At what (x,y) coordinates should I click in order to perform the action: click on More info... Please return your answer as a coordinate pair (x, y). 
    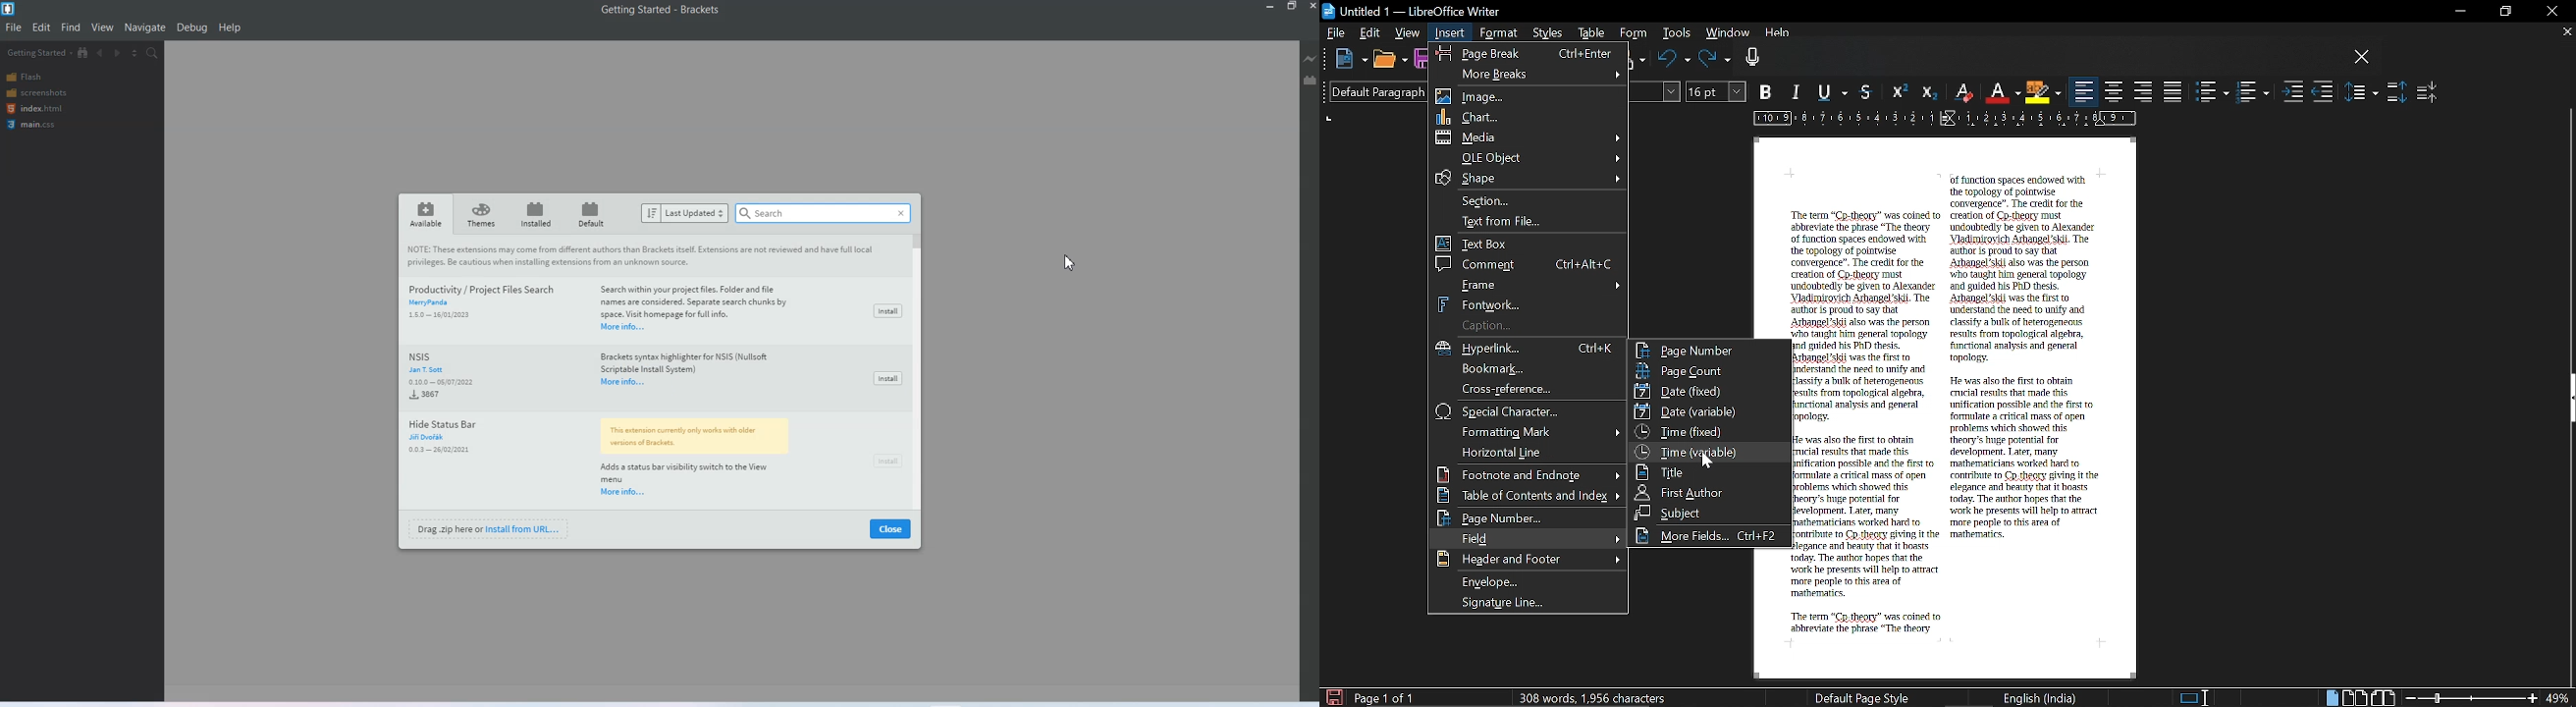
    Looking at the image, I should click on (623, 327).